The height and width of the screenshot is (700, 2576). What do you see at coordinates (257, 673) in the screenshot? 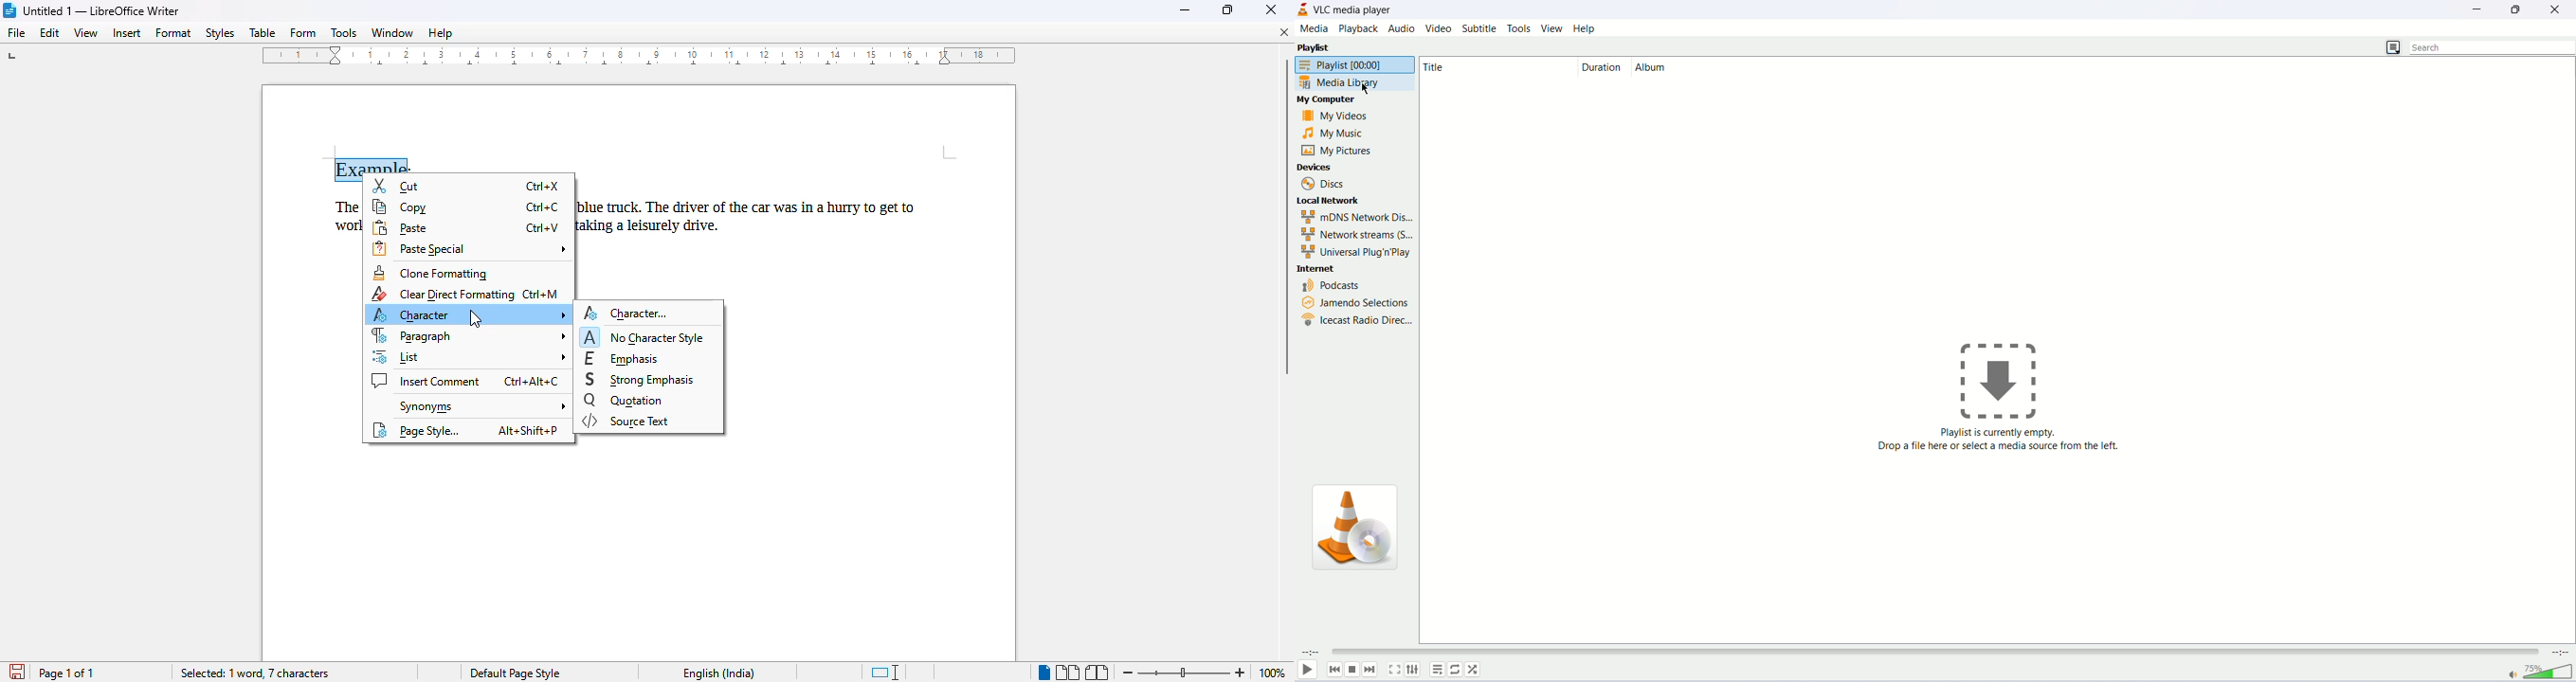
I see `selected: 1 word, 7 characters` at bounding box center [257, 673].